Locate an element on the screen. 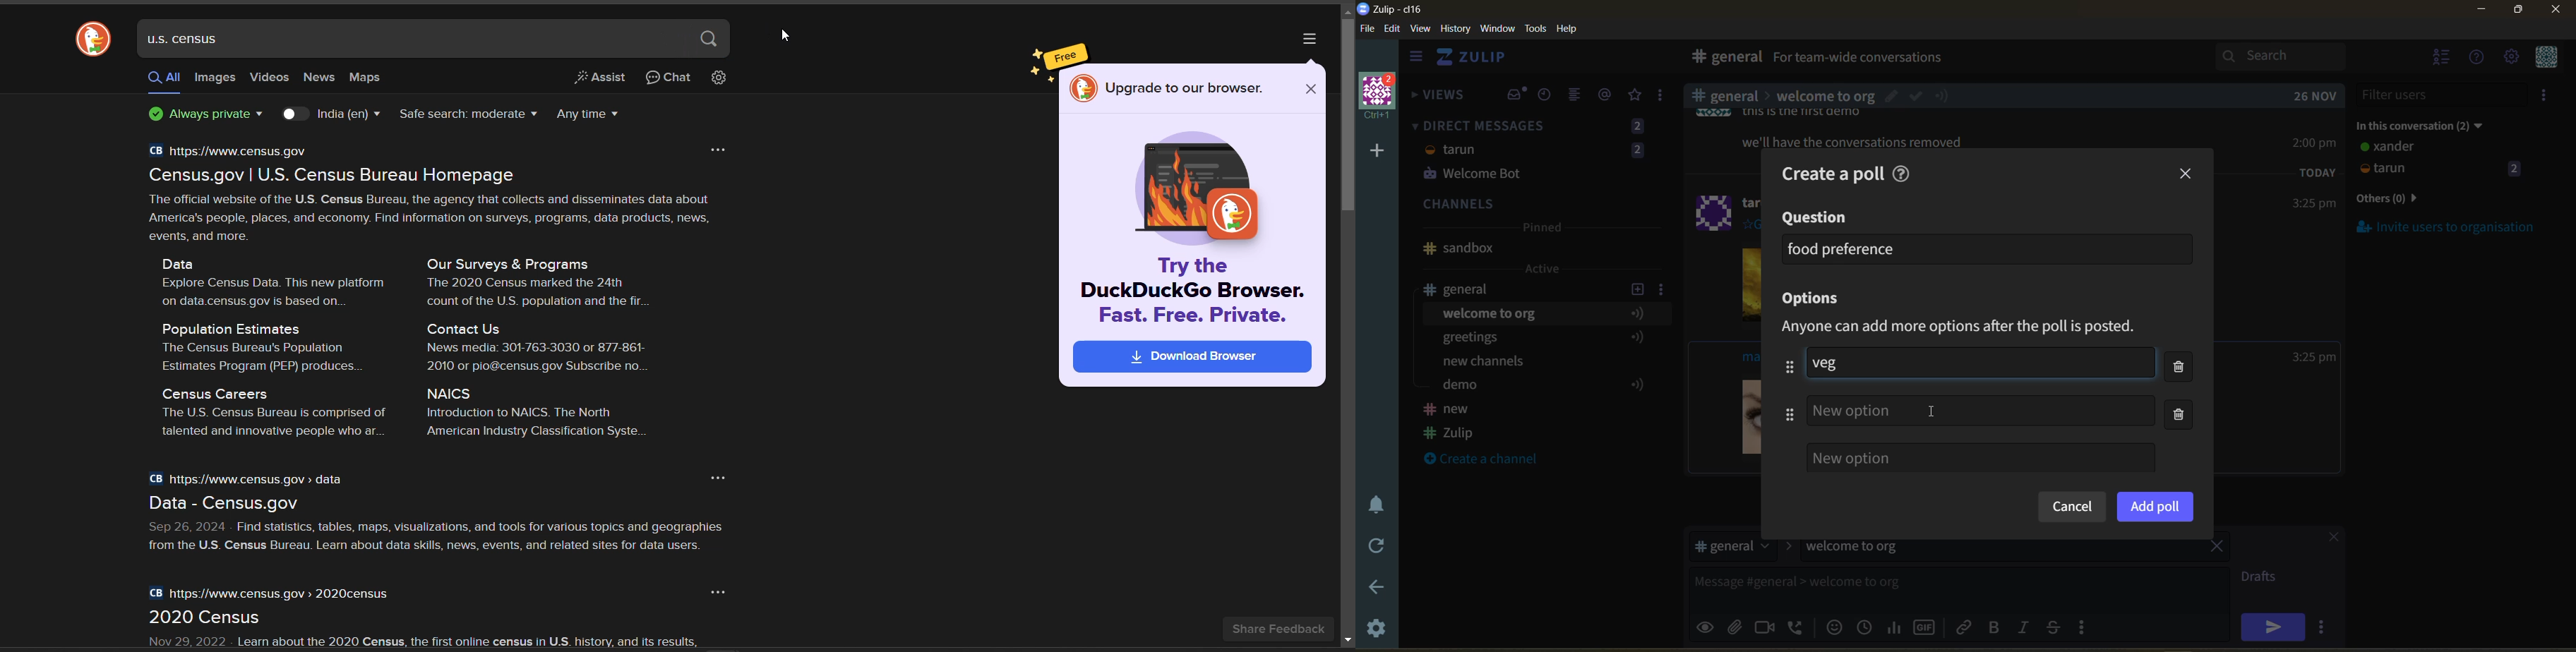 The image size is (2576, 672). close is located at coordinates (2328, 539).